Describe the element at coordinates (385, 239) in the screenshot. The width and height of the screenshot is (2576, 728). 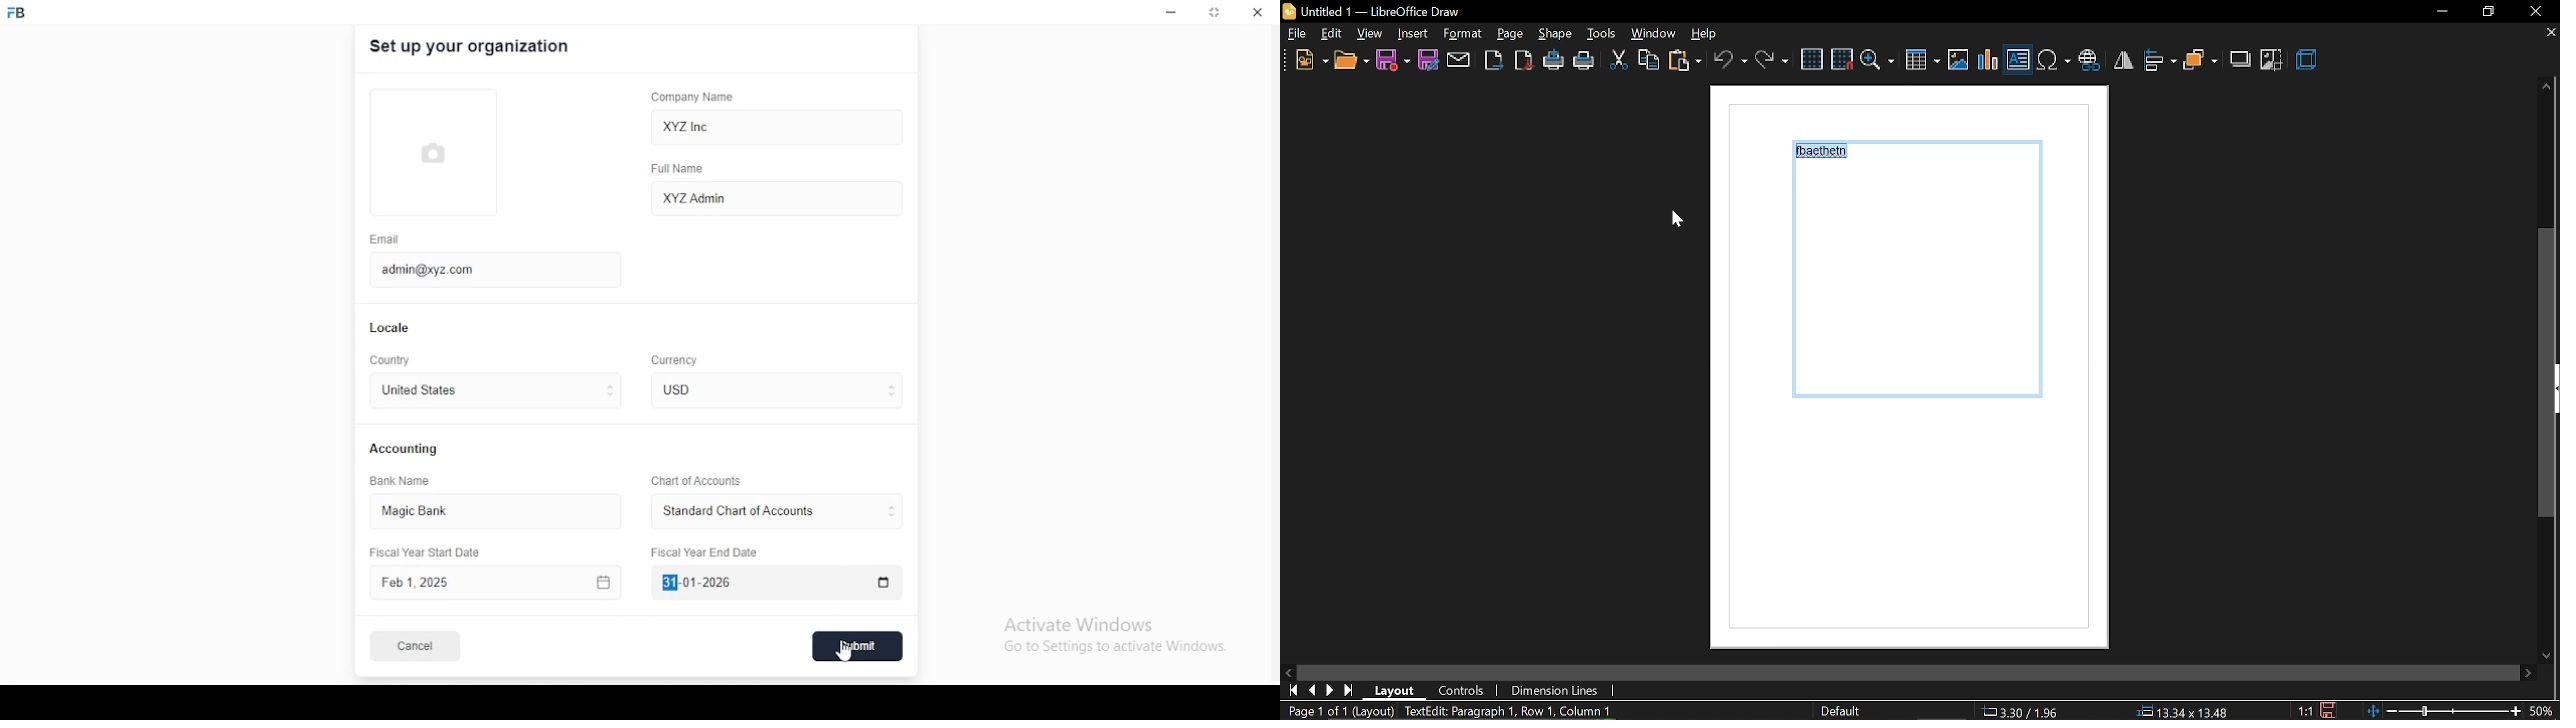
I see `email` at that location.